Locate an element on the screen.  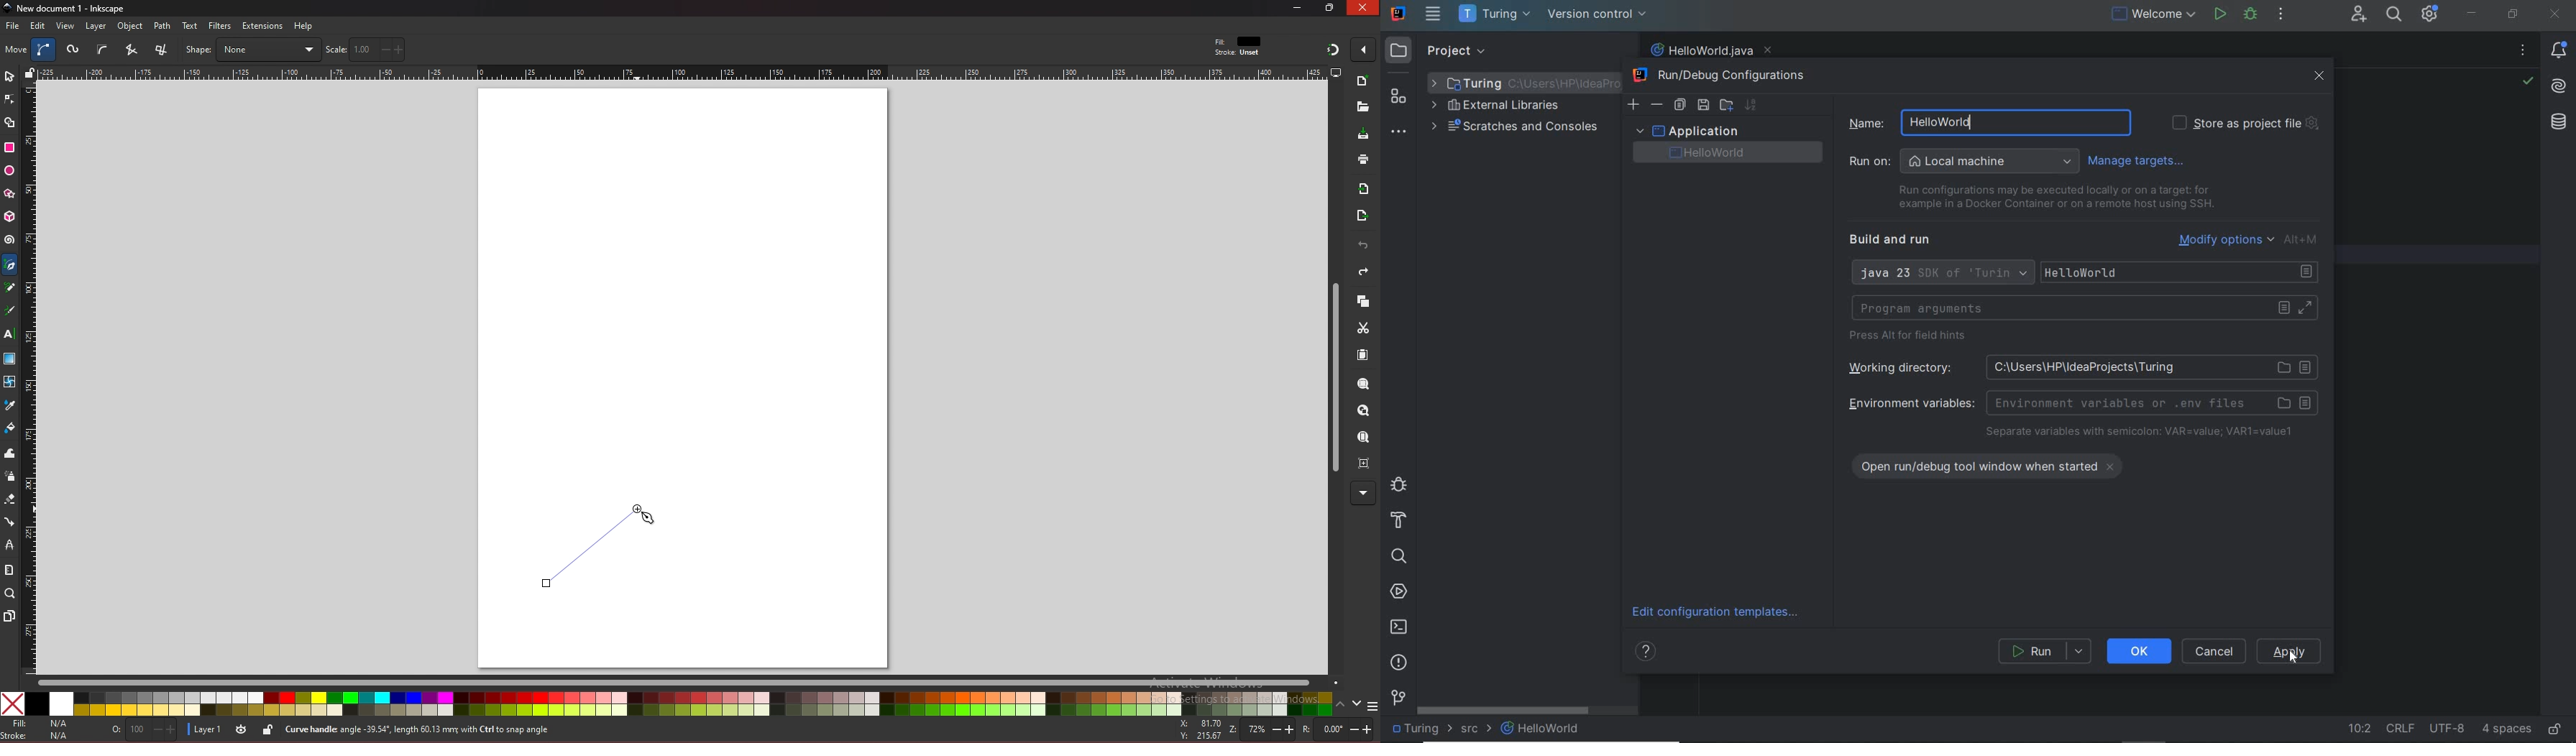
mesh is located at coordinates (9, 382).